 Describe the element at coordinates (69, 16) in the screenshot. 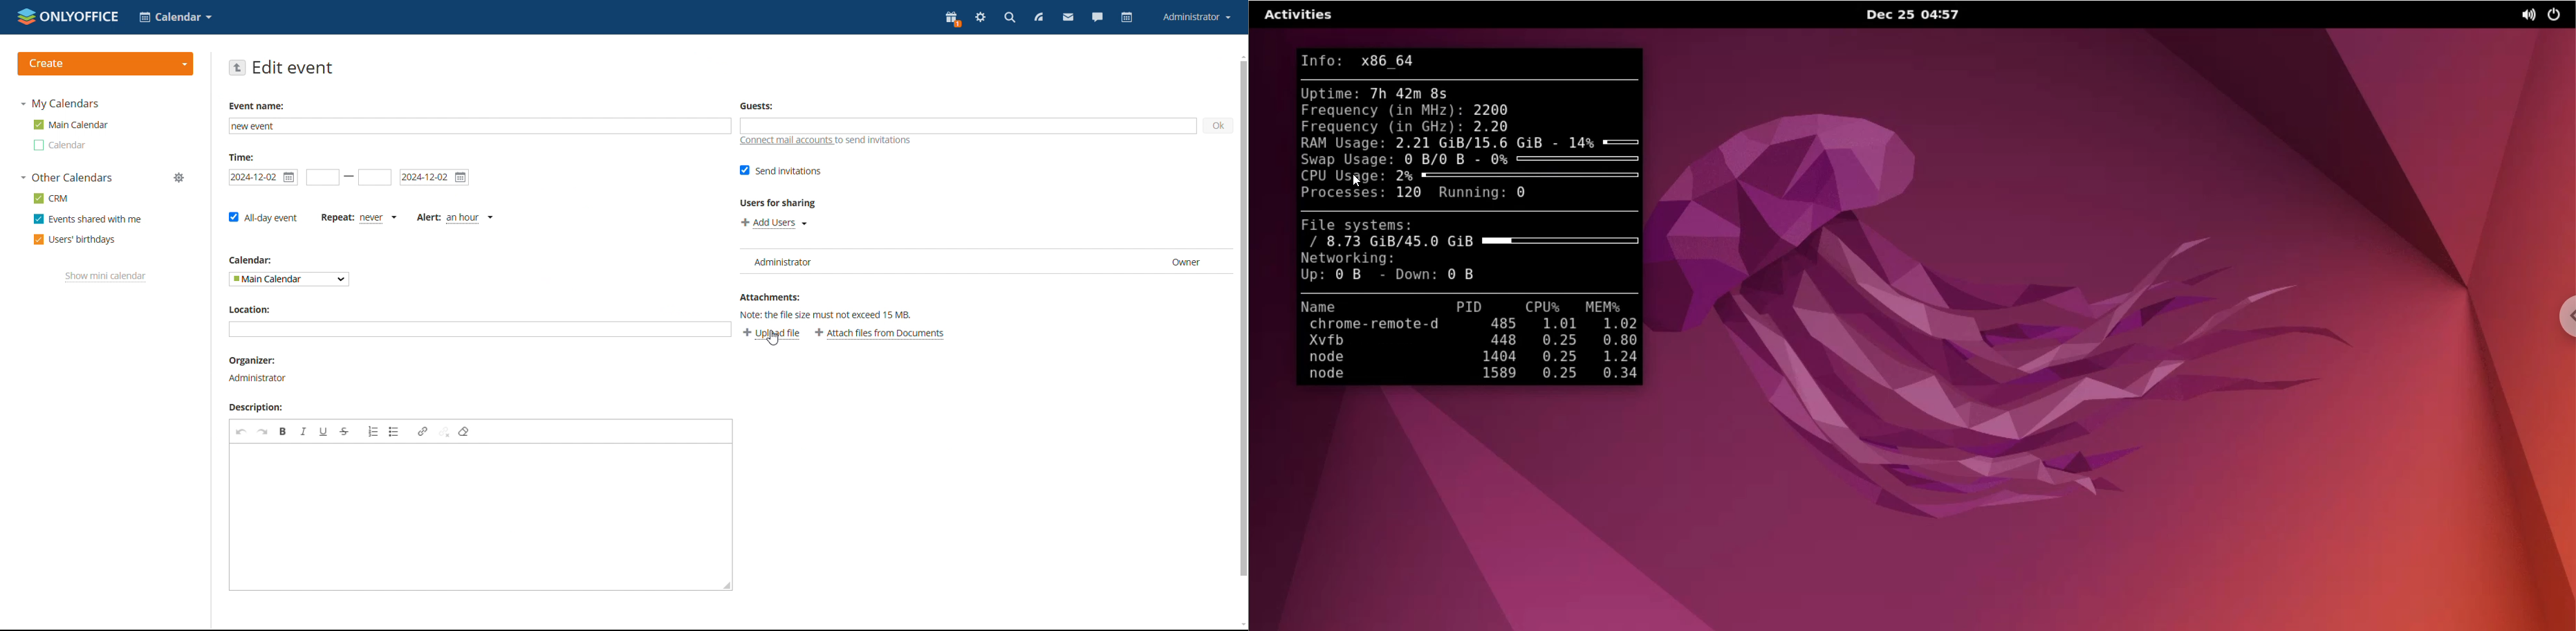

I see `logo` at that location.